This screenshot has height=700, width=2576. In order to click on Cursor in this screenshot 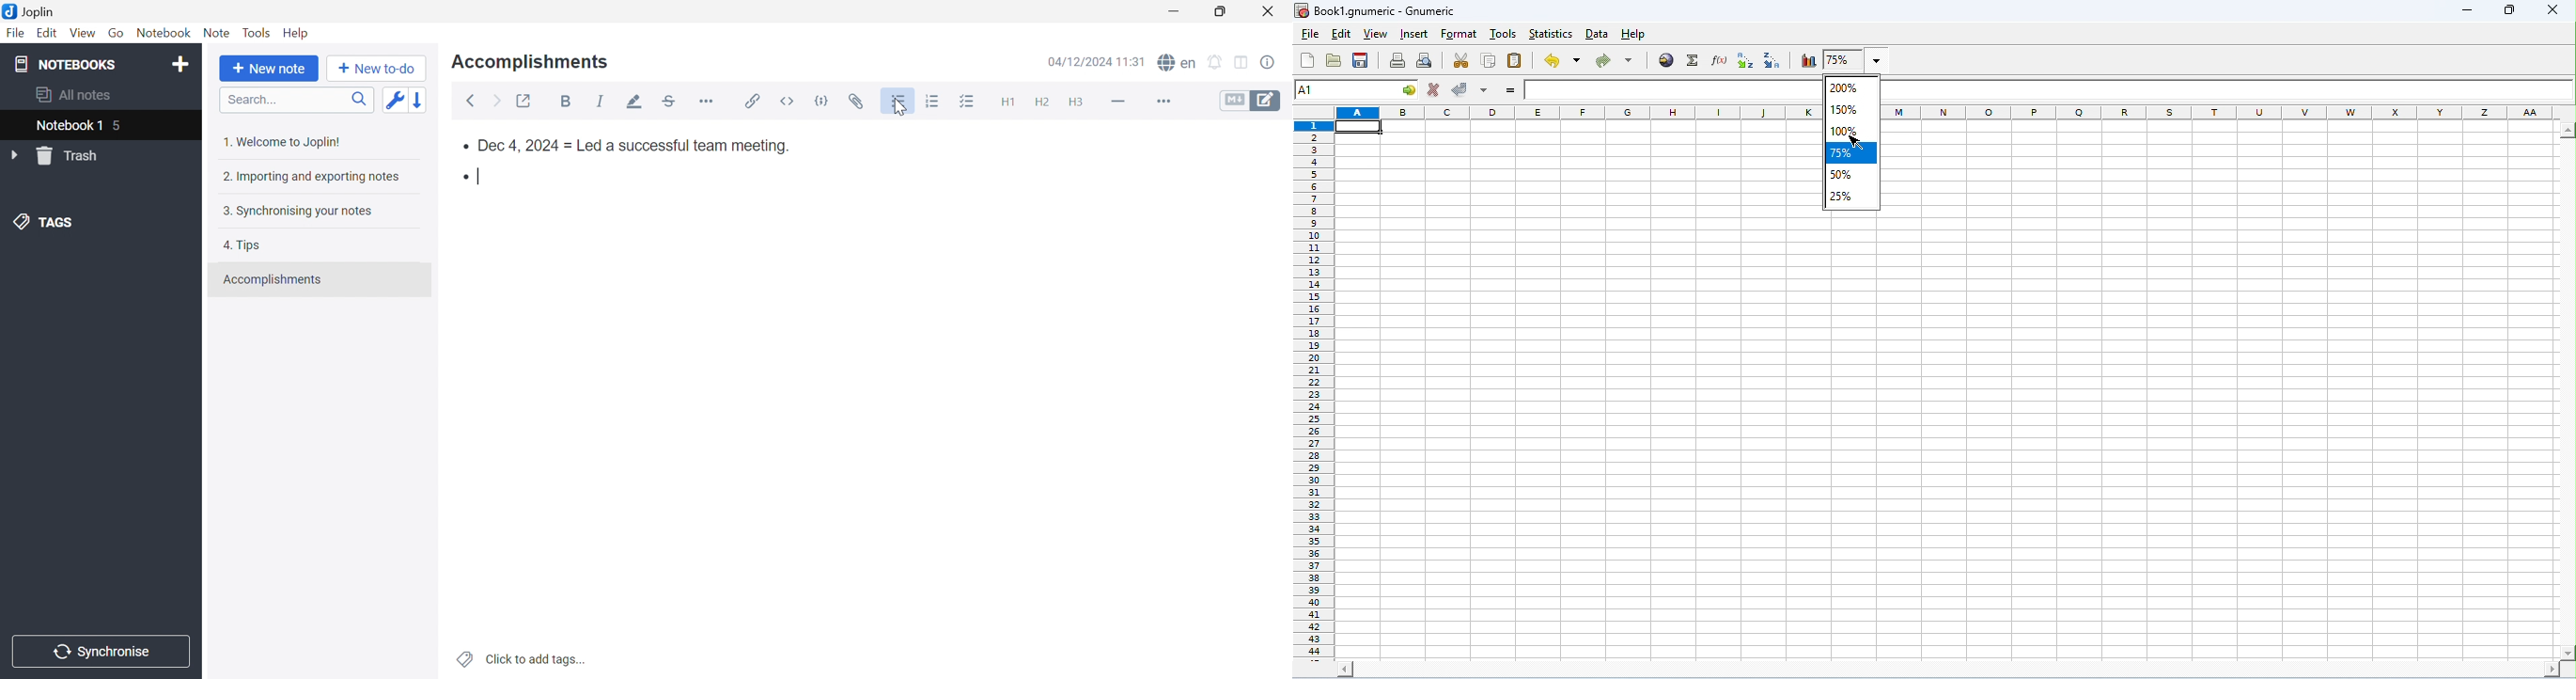, I will do `click(896, 108)`.